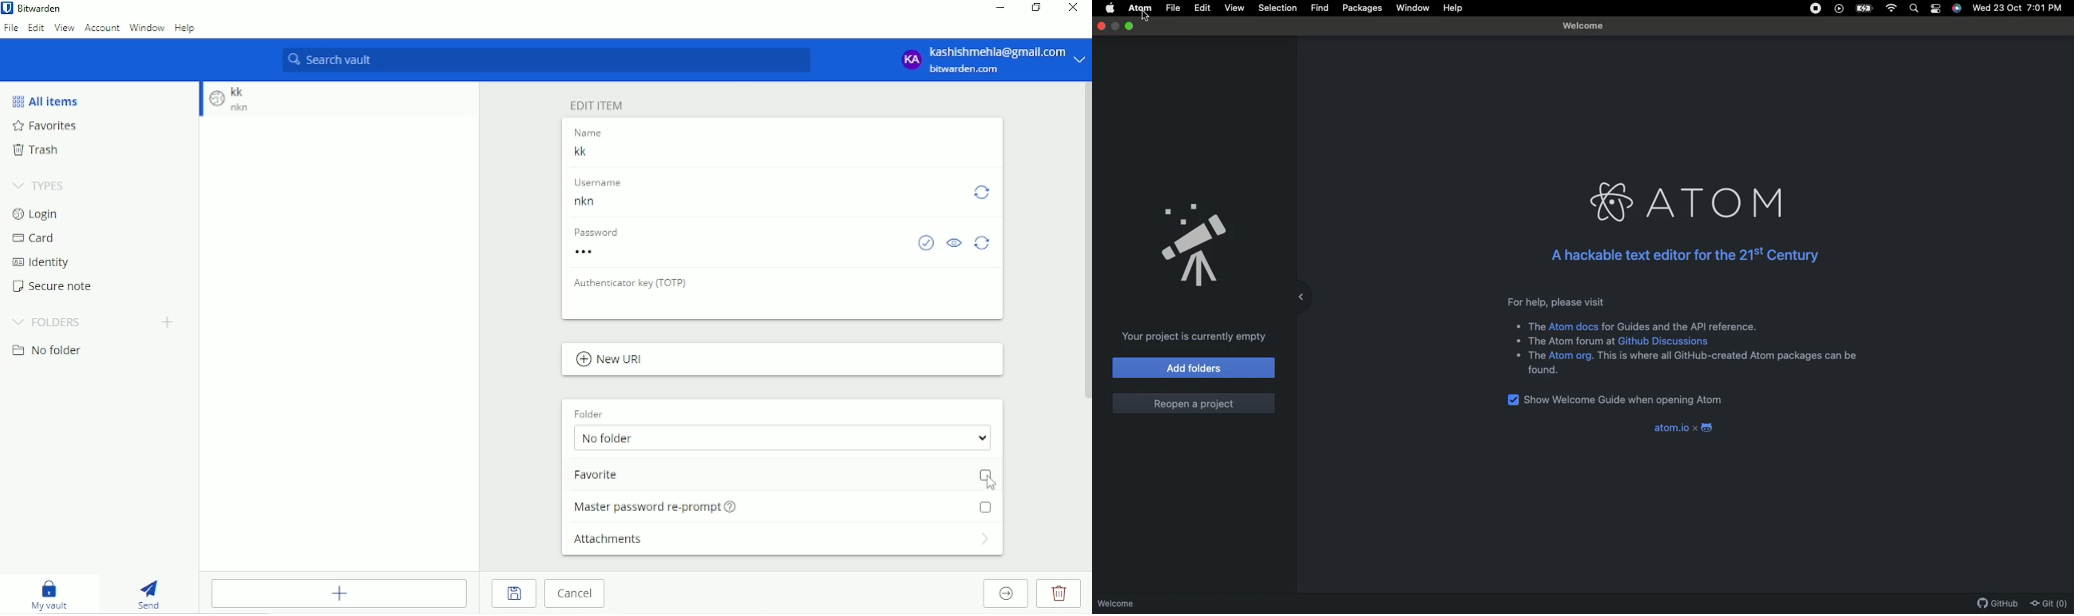  Describe the element at coordinates (592, 413) in the screenshot. I see `Folder` at that location.